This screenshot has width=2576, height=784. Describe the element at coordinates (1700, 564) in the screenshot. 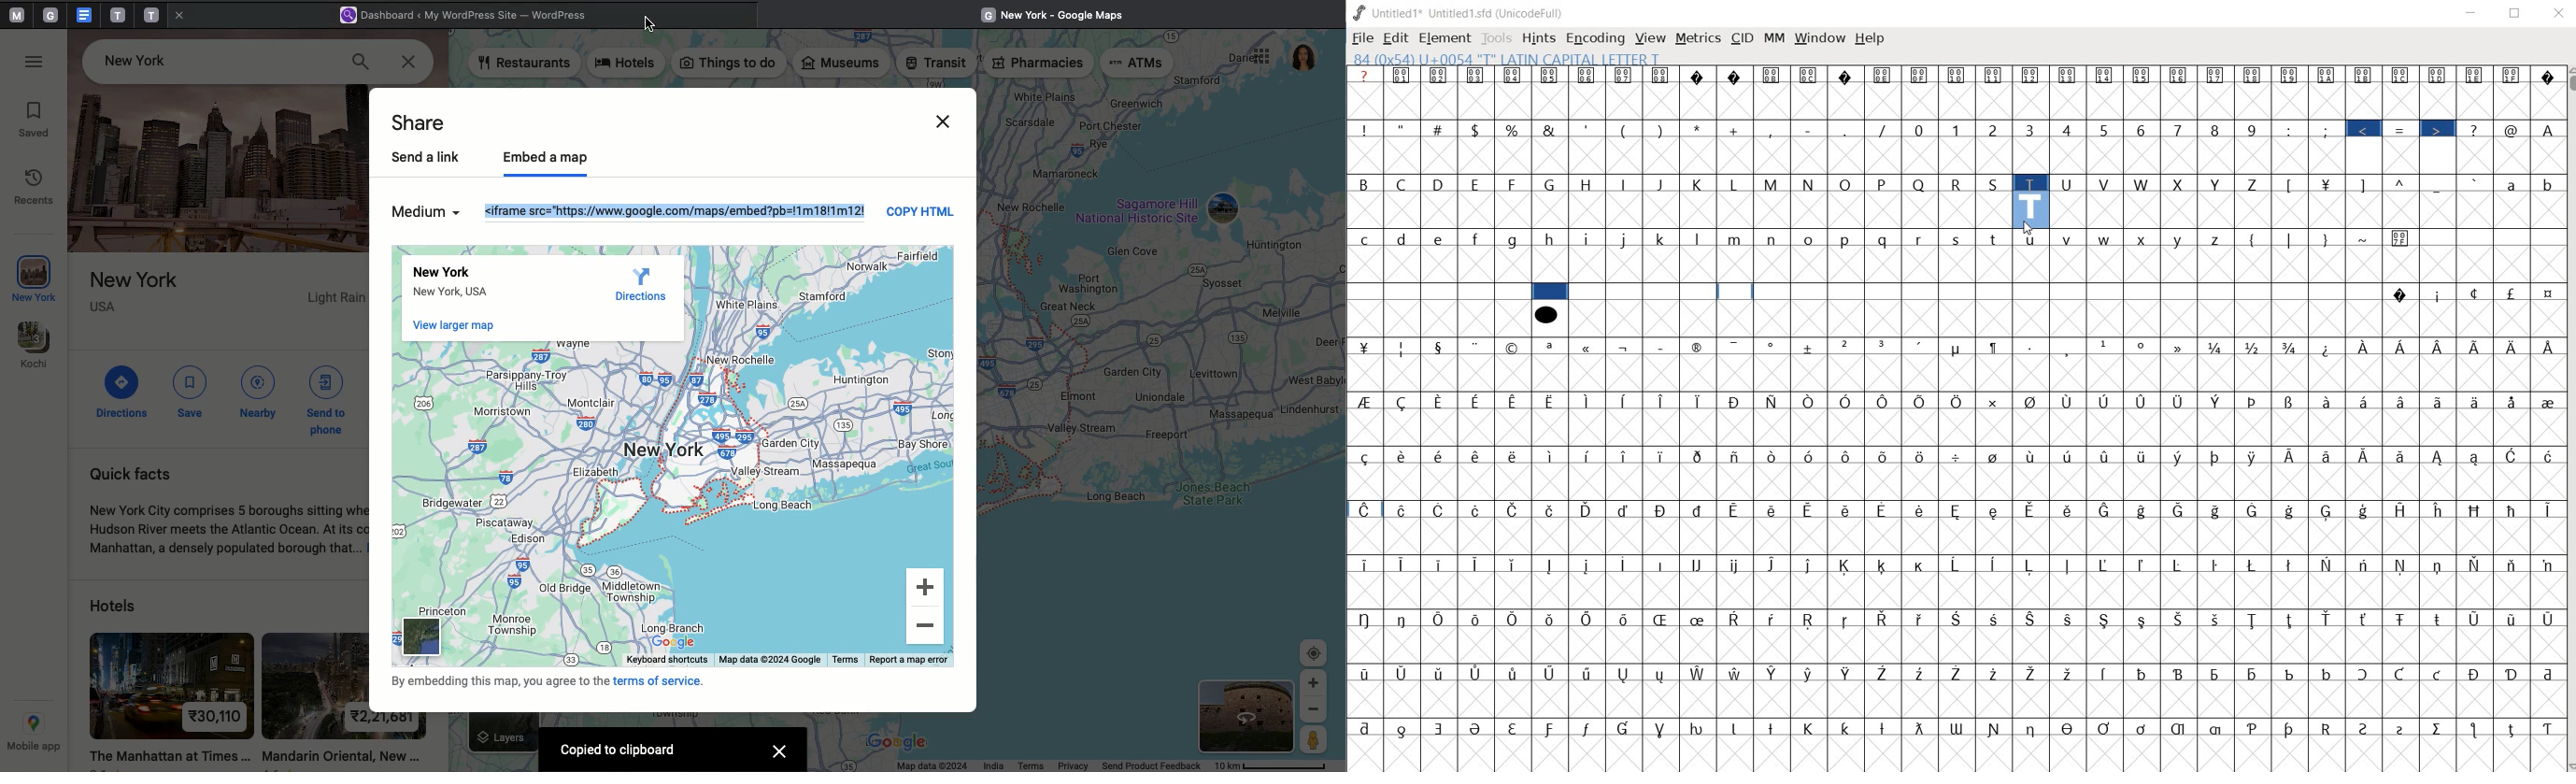

I see `Symbol` at that location.